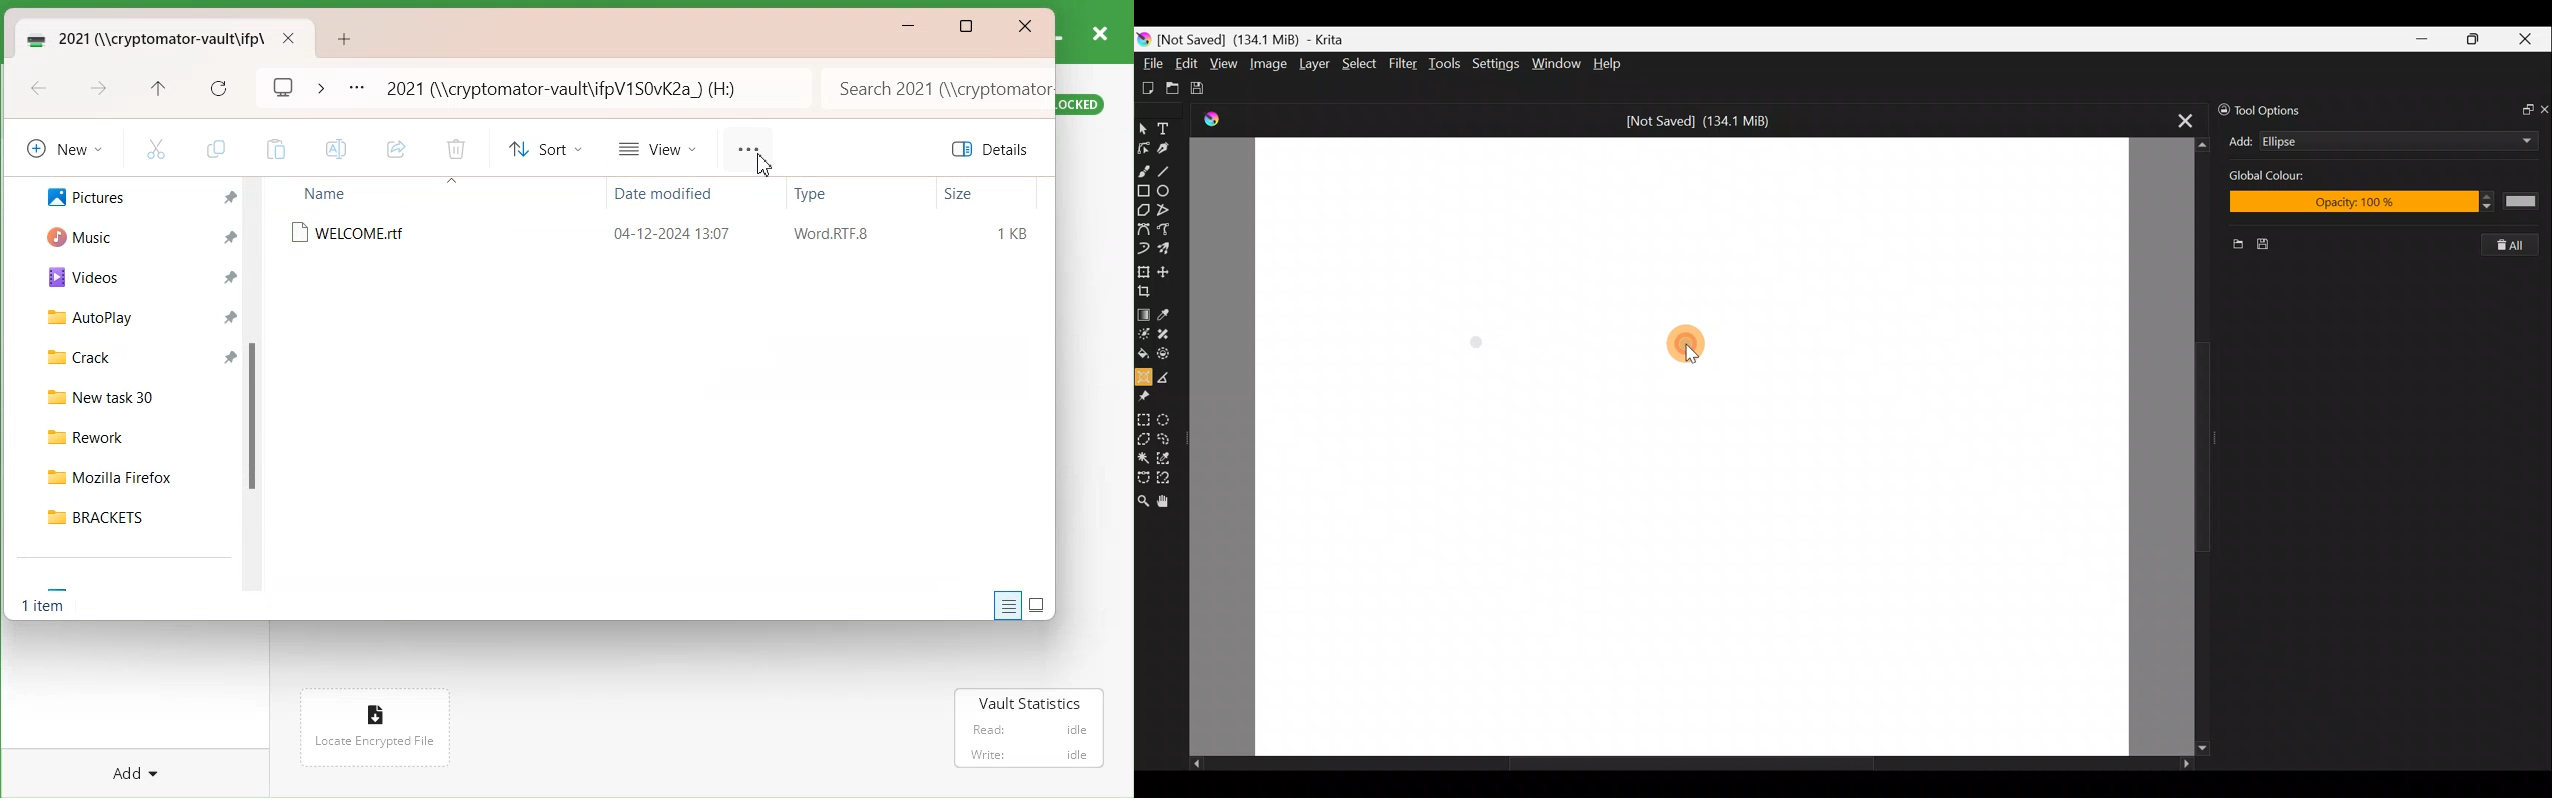 The image size is (2576, 812). Describe the element at coordinates (1151, 59) in the screenshot. I see `File` at that location.